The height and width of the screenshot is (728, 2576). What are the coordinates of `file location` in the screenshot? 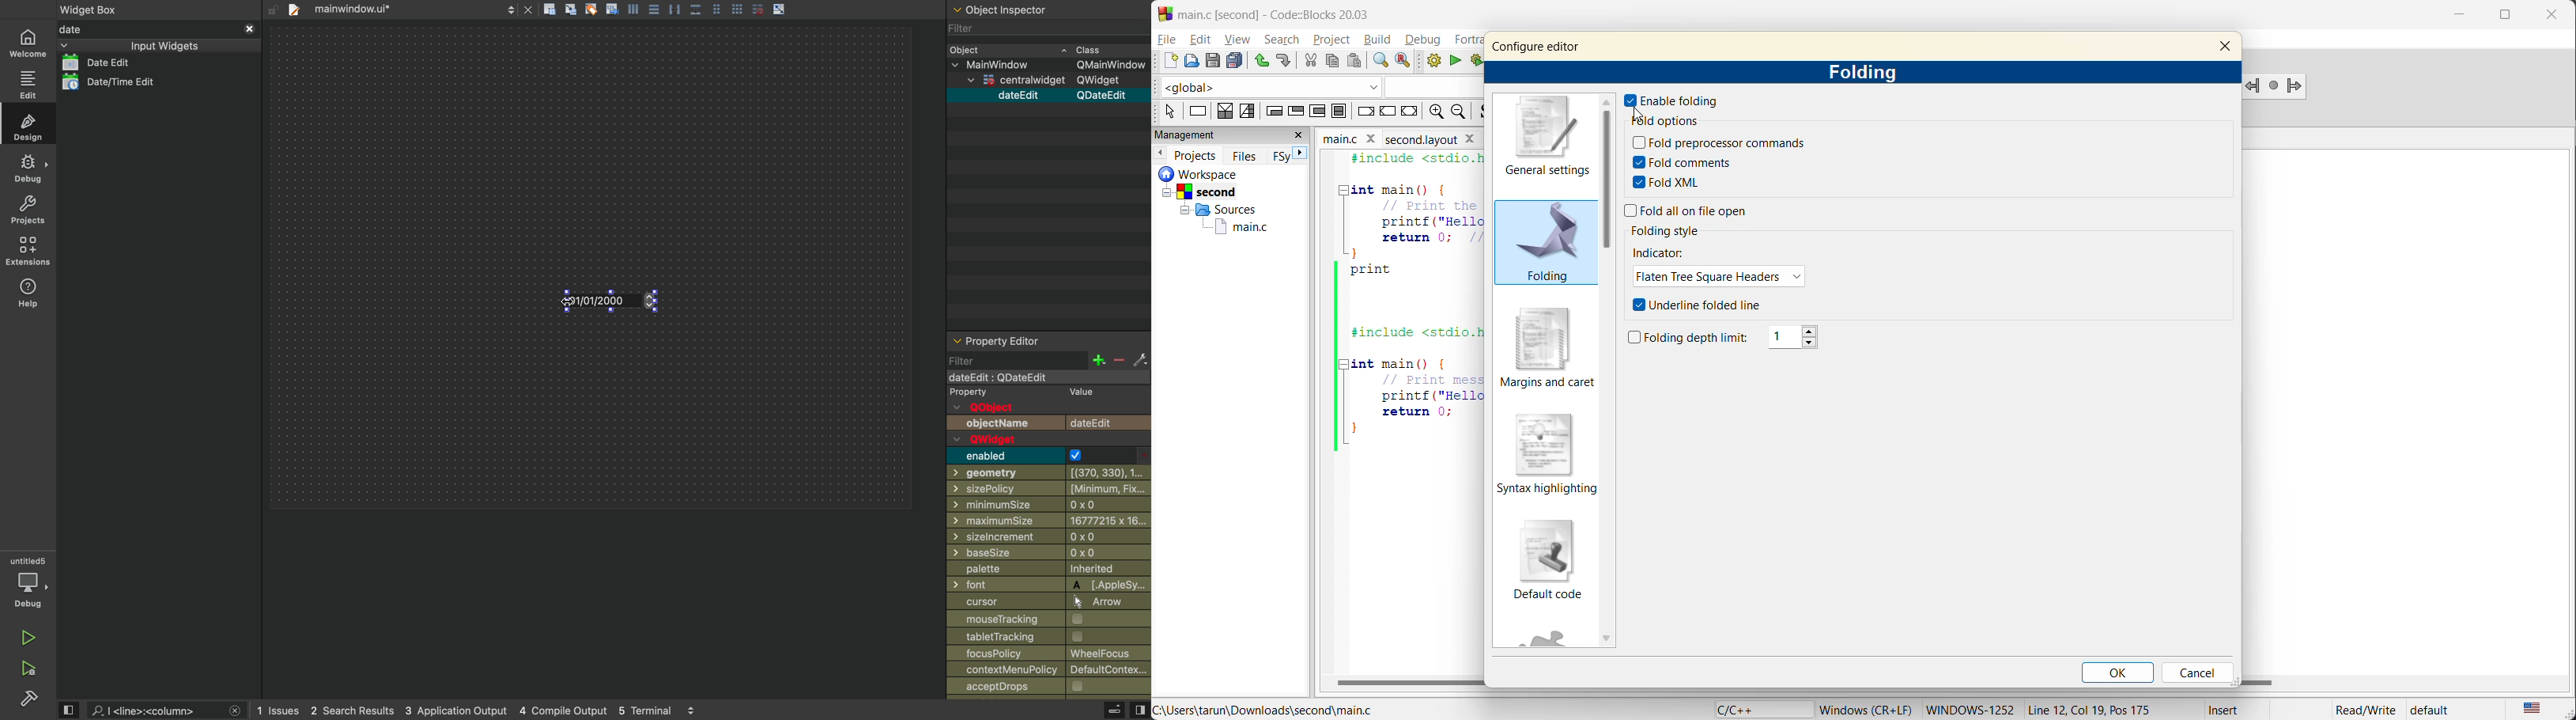 It's located at (1271, 709).